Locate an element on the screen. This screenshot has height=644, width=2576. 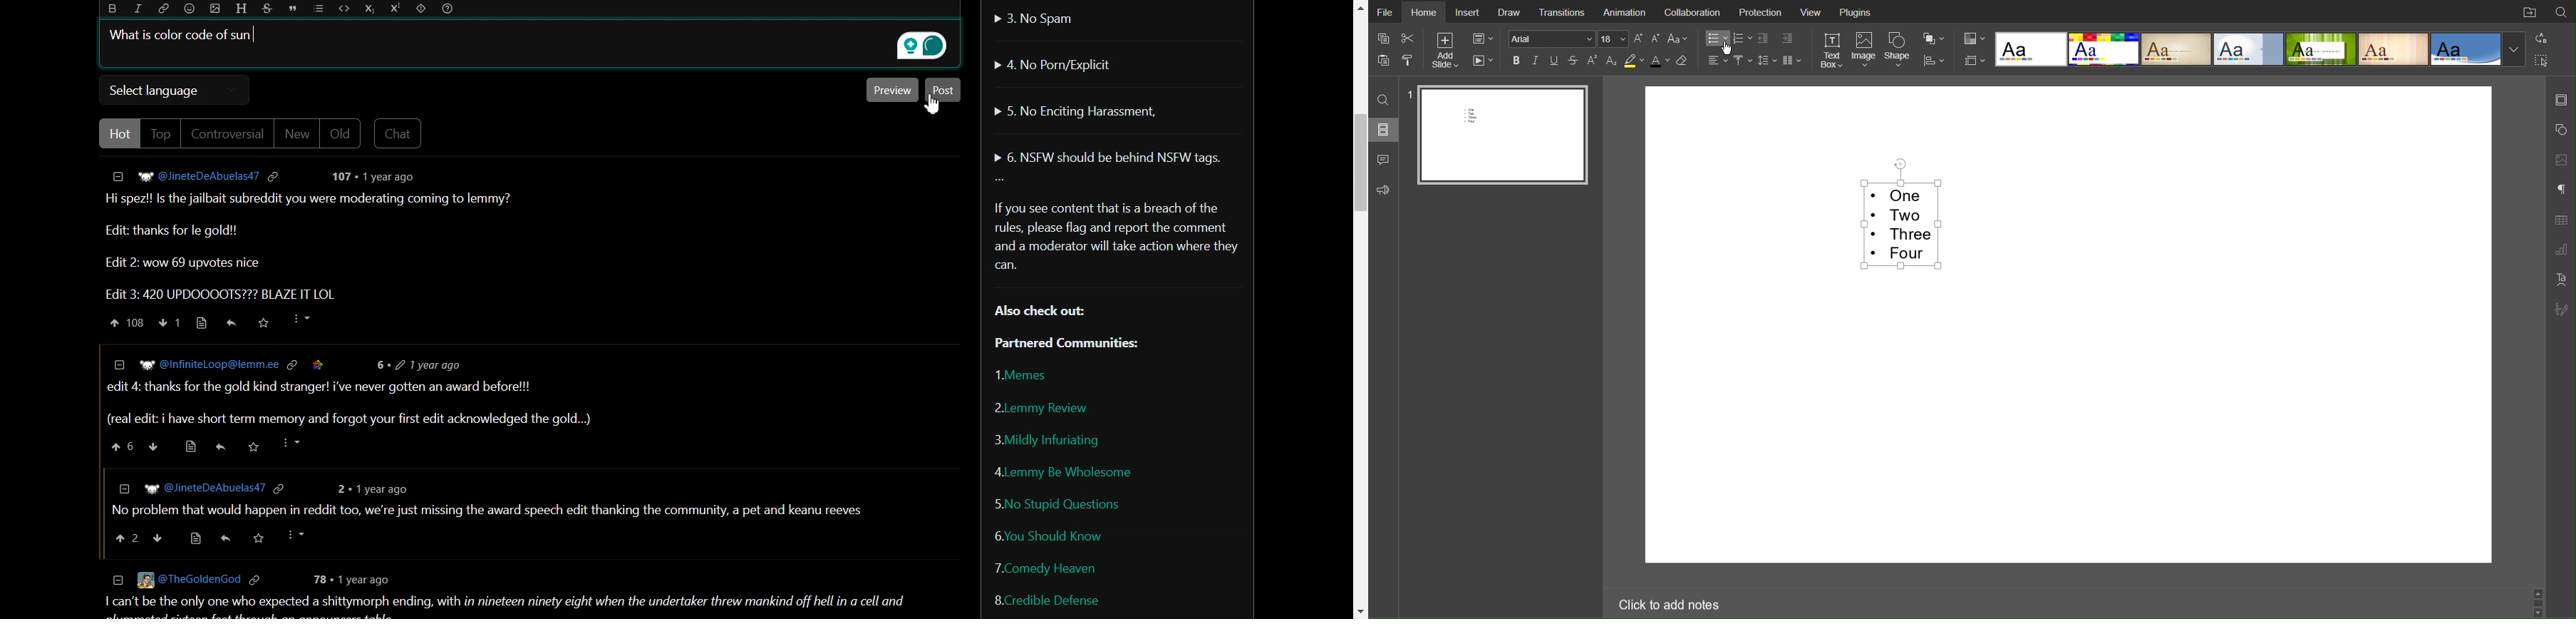
Insert is located at coordinates (1468, 12).